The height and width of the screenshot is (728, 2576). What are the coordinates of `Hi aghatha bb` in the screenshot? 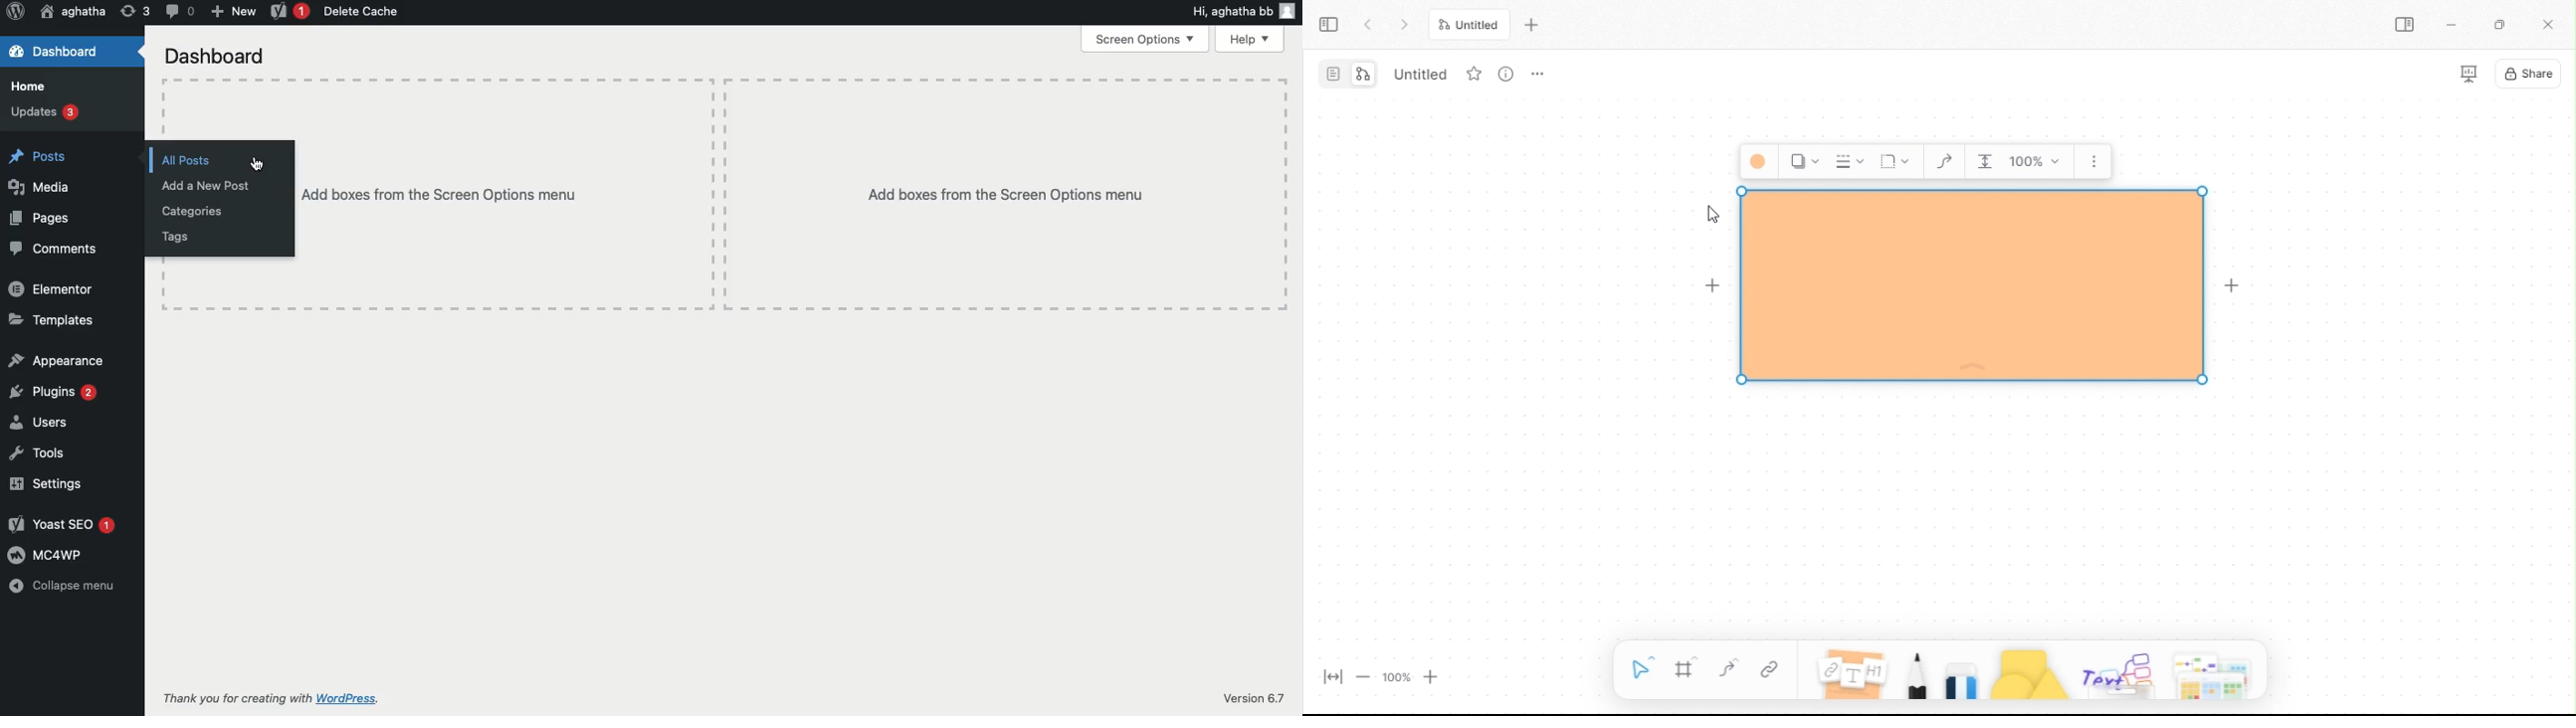 It's located at (1242, 10).